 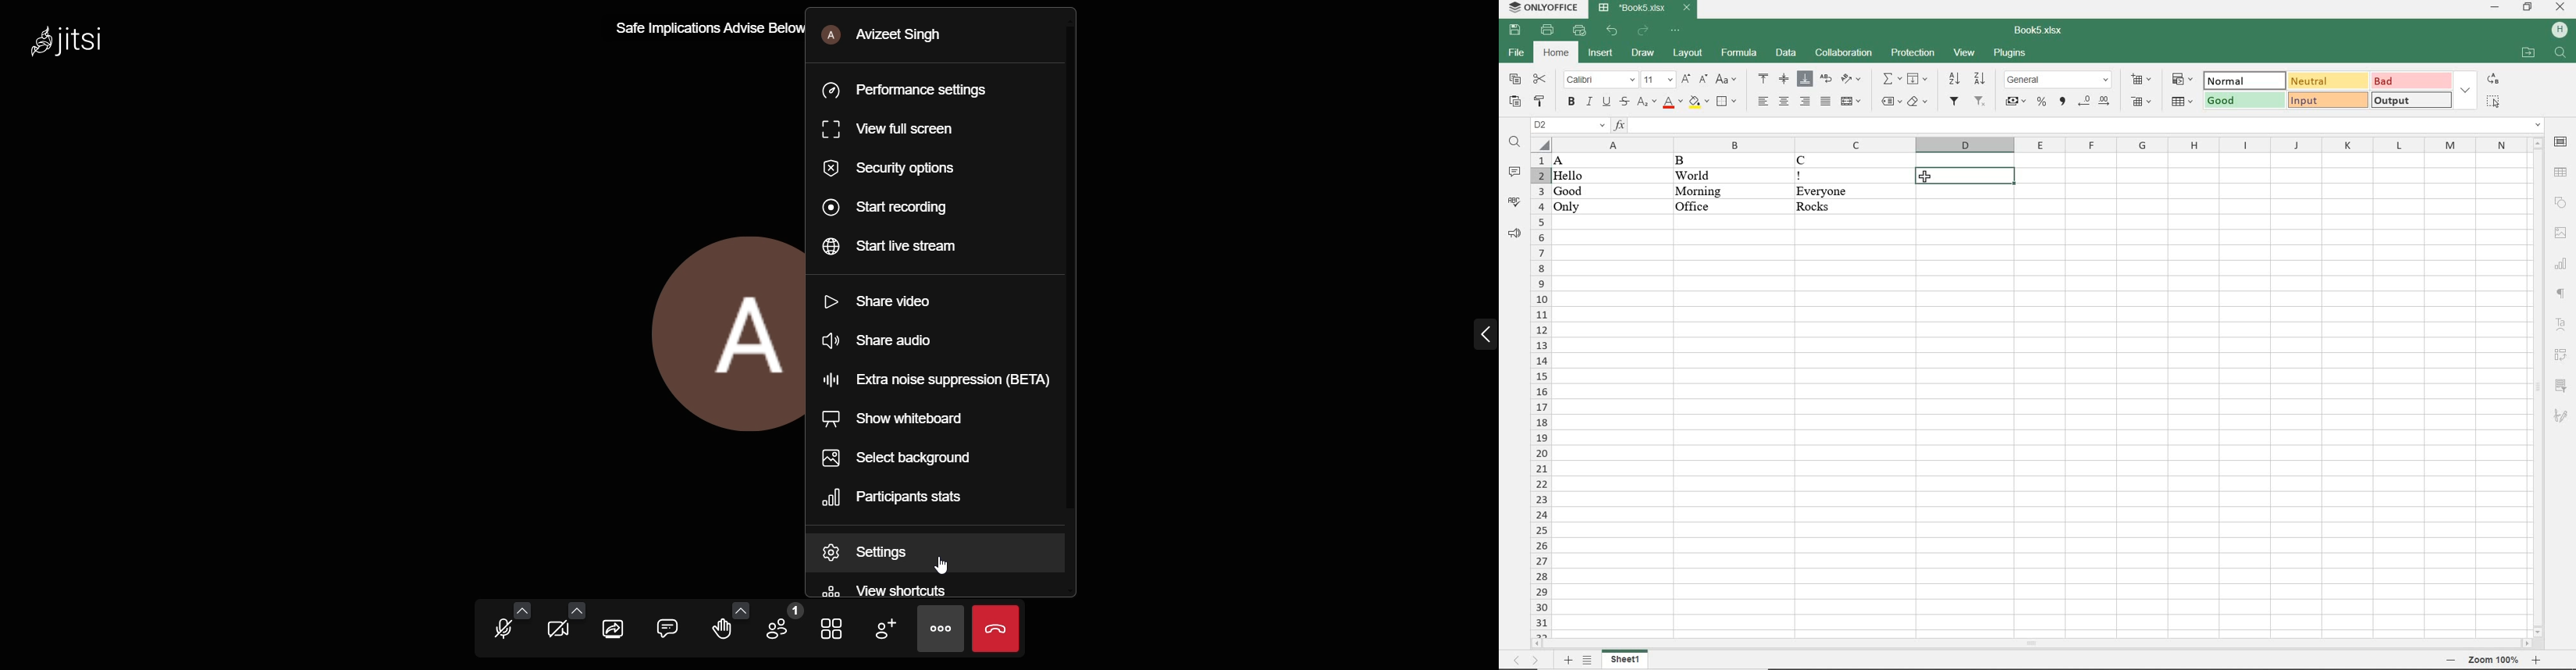 What do you see at coordinates (2562, 413) in the screenshot?
I see `signature` at bounding box center [2562, 413].